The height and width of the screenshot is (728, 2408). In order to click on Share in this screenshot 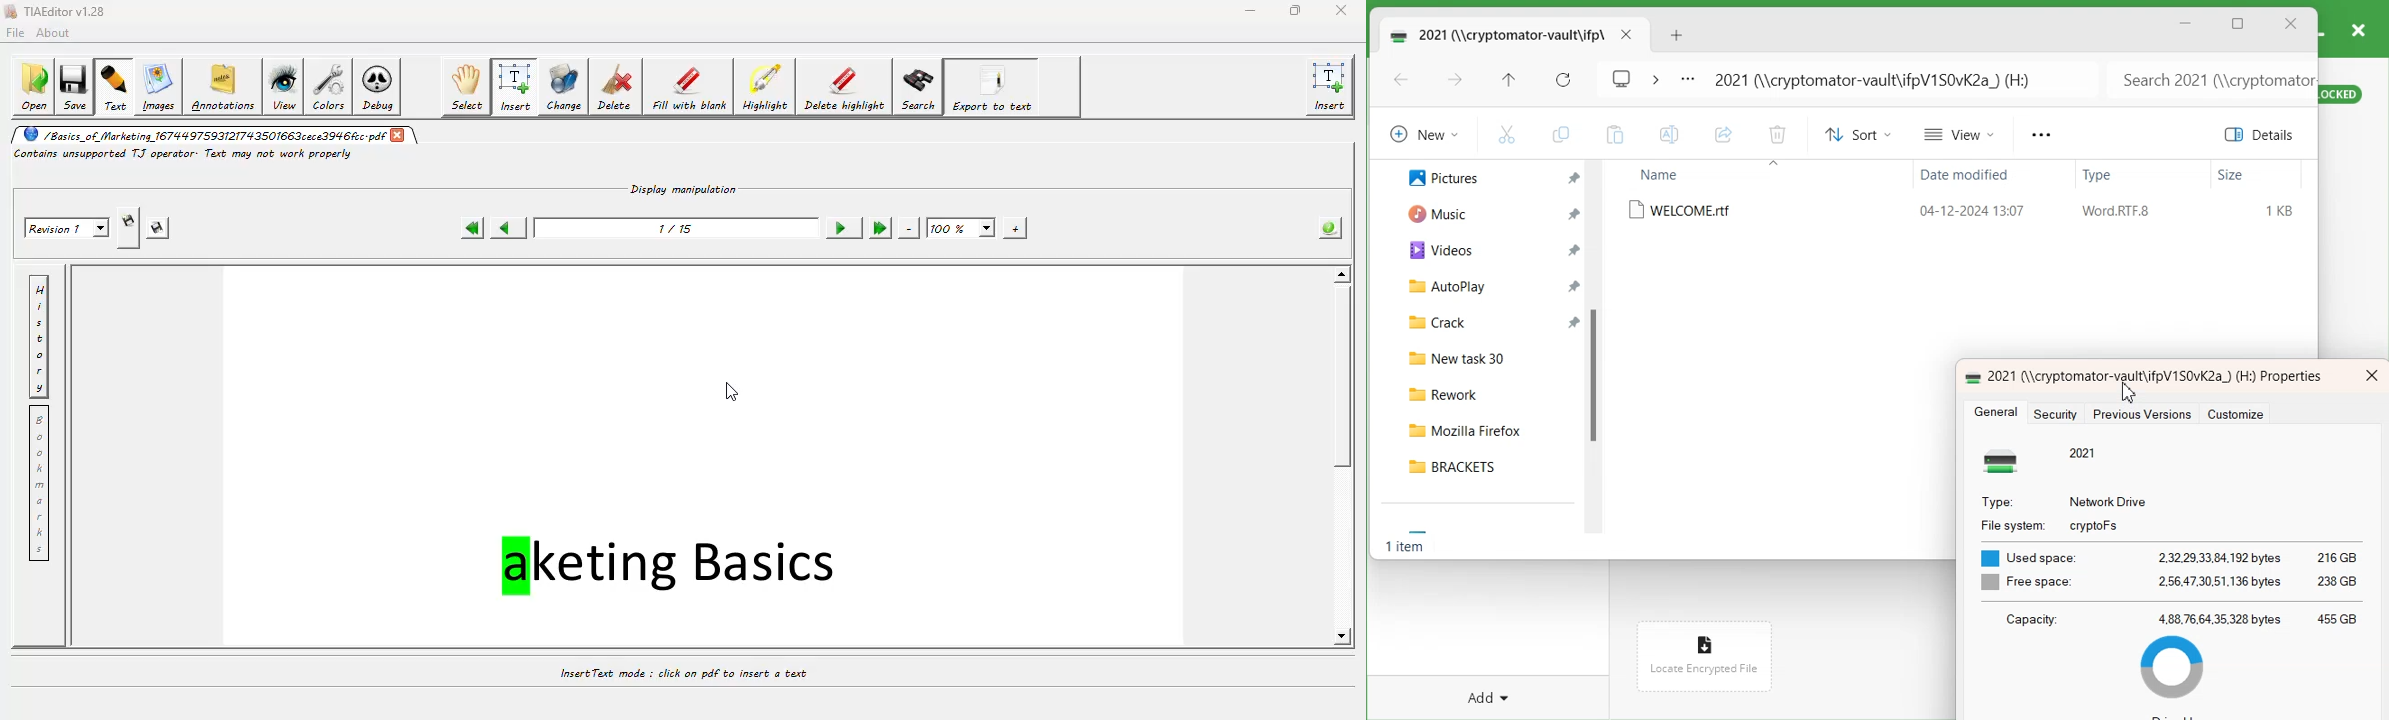, I will do `click(1723, 135)`.